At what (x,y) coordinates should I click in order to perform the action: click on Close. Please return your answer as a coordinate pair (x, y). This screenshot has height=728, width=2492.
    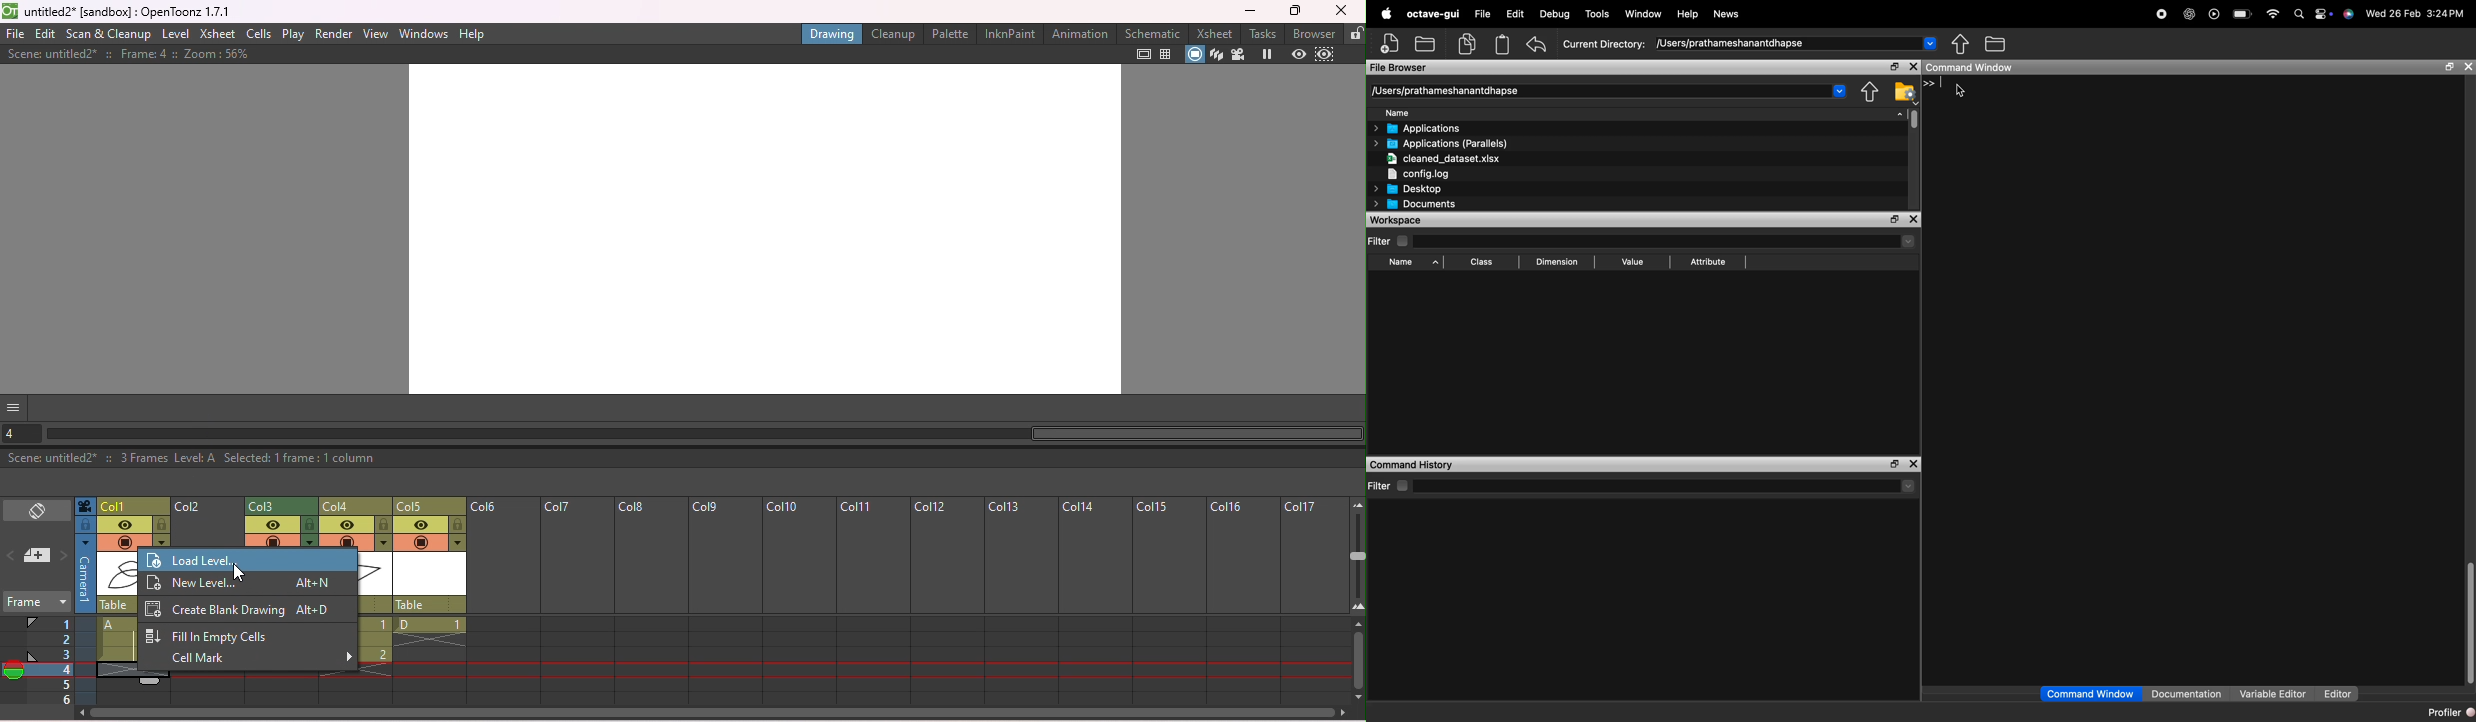
    Looking at the image, I should click on (2468, 66).